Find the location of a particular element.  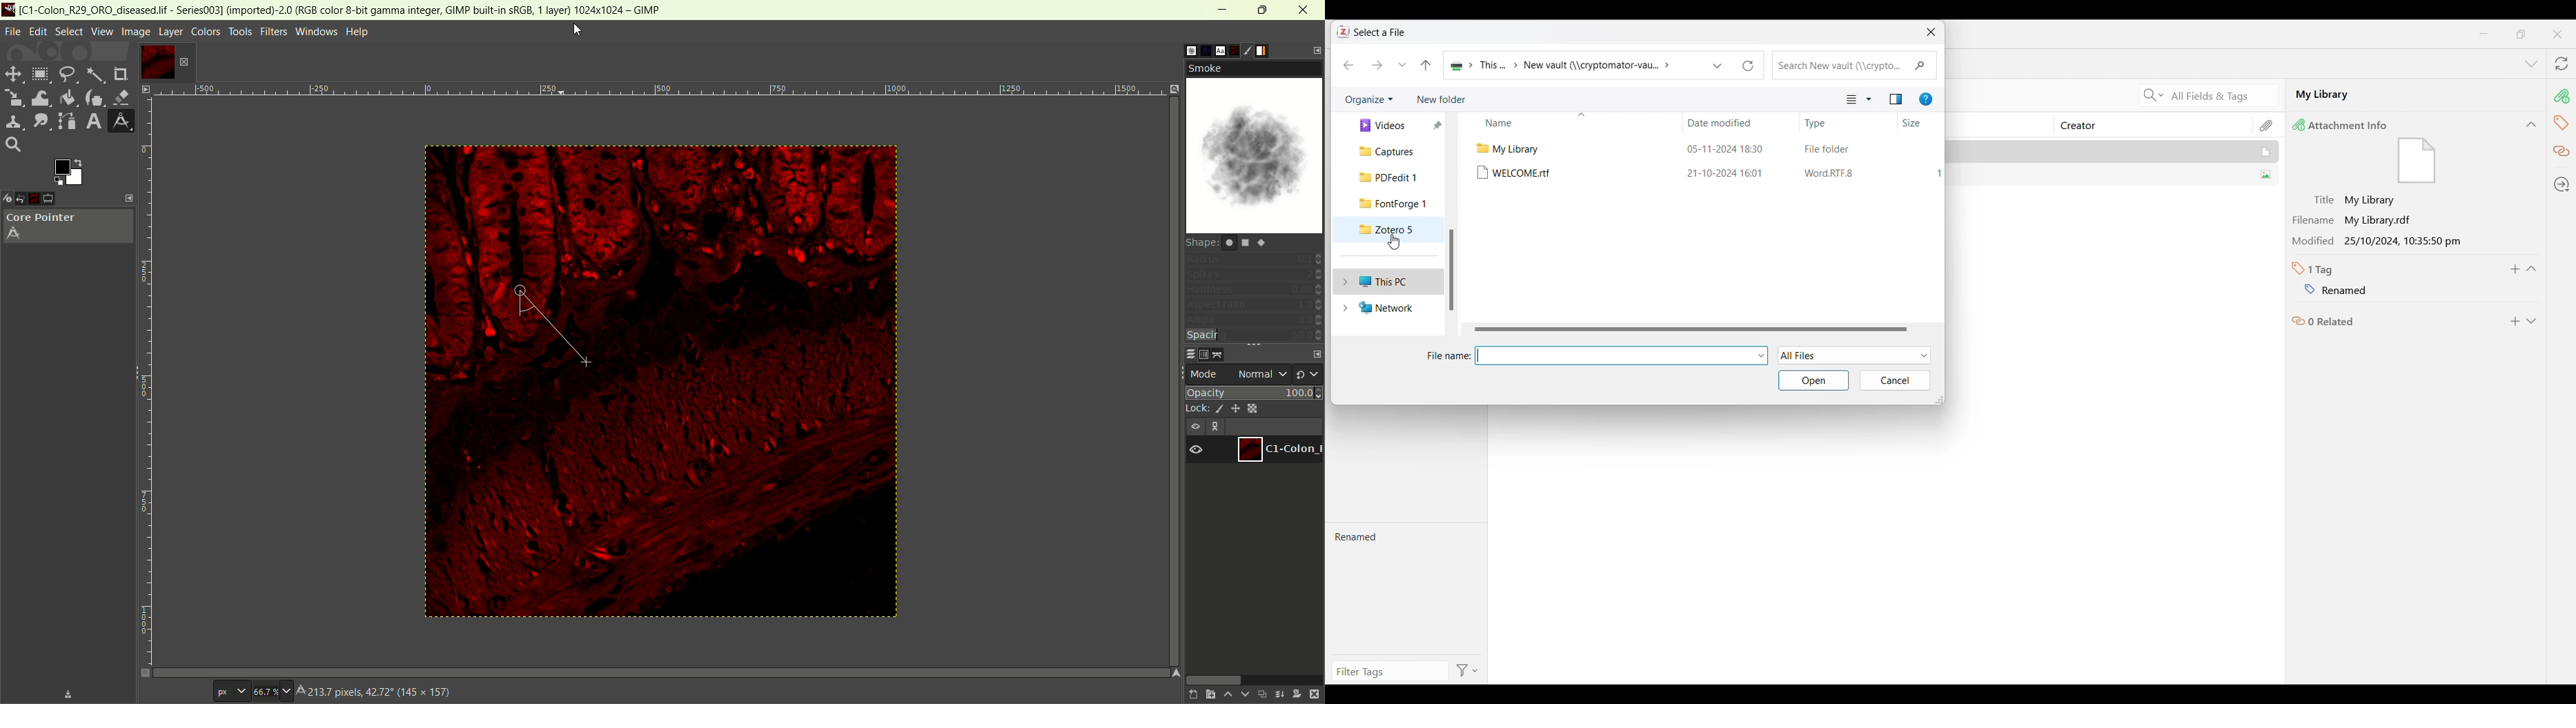

Size  is located at coordinates (1913, 123).